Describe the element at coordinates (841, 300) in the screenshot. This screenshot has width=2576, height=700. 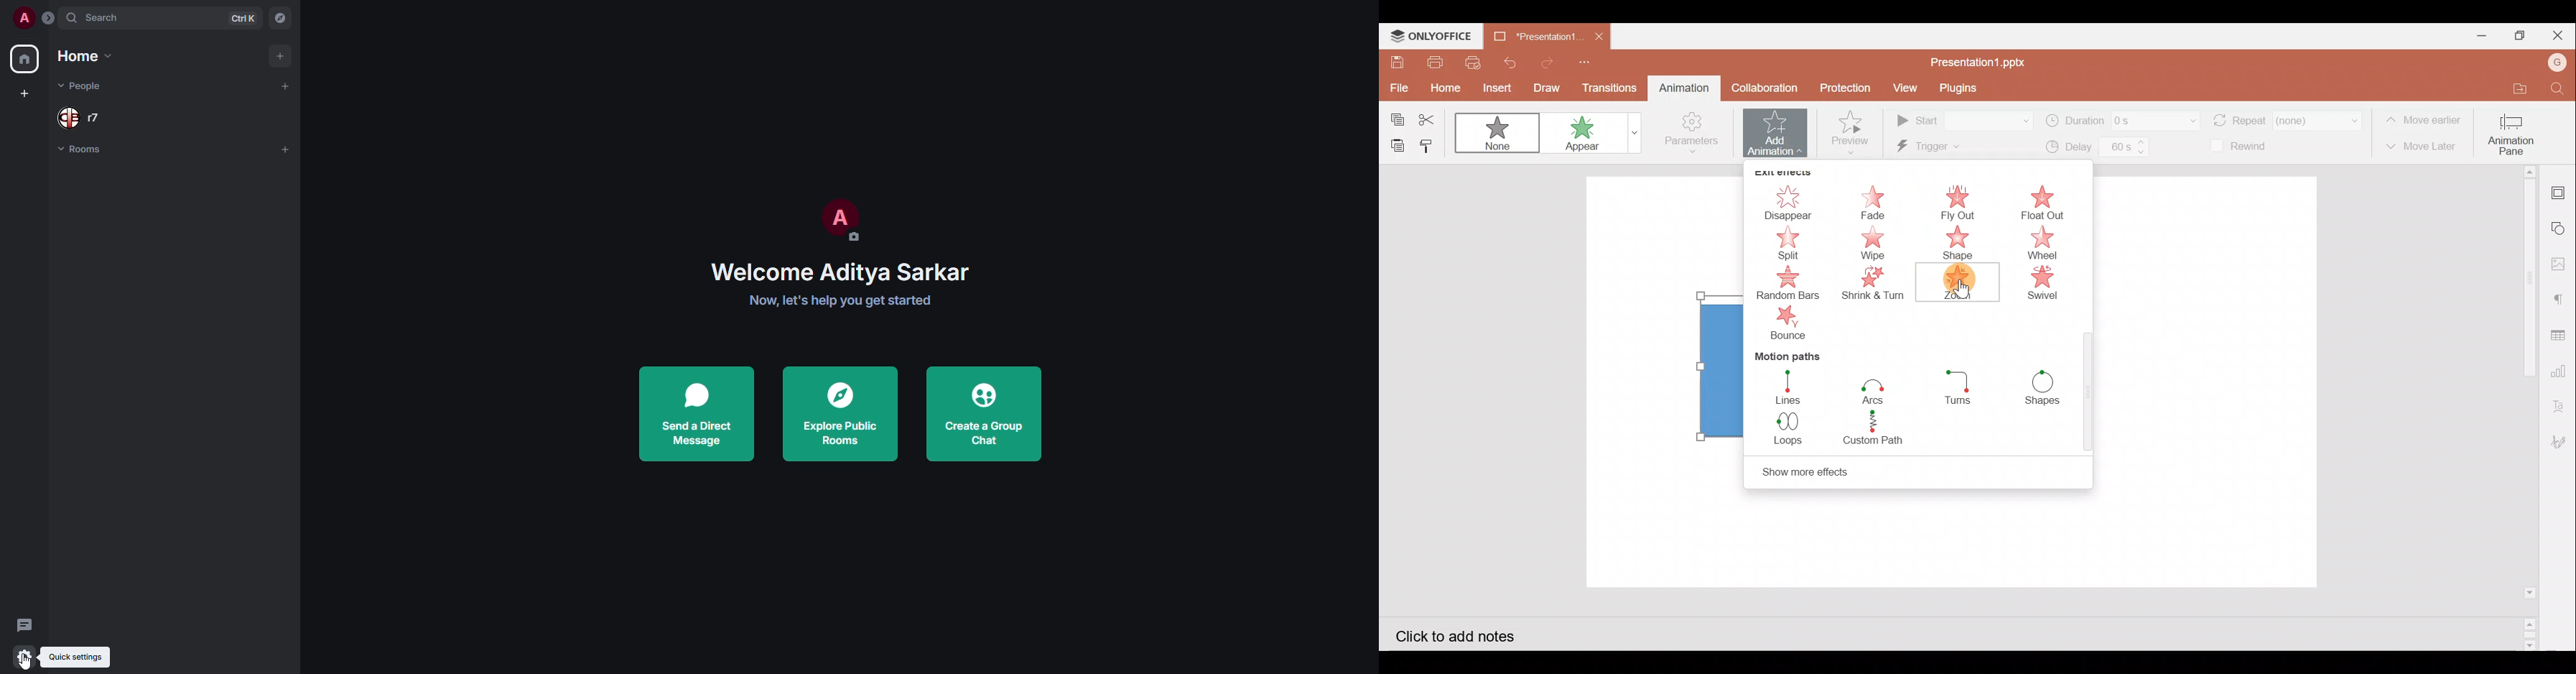
I see `get started` at that location.